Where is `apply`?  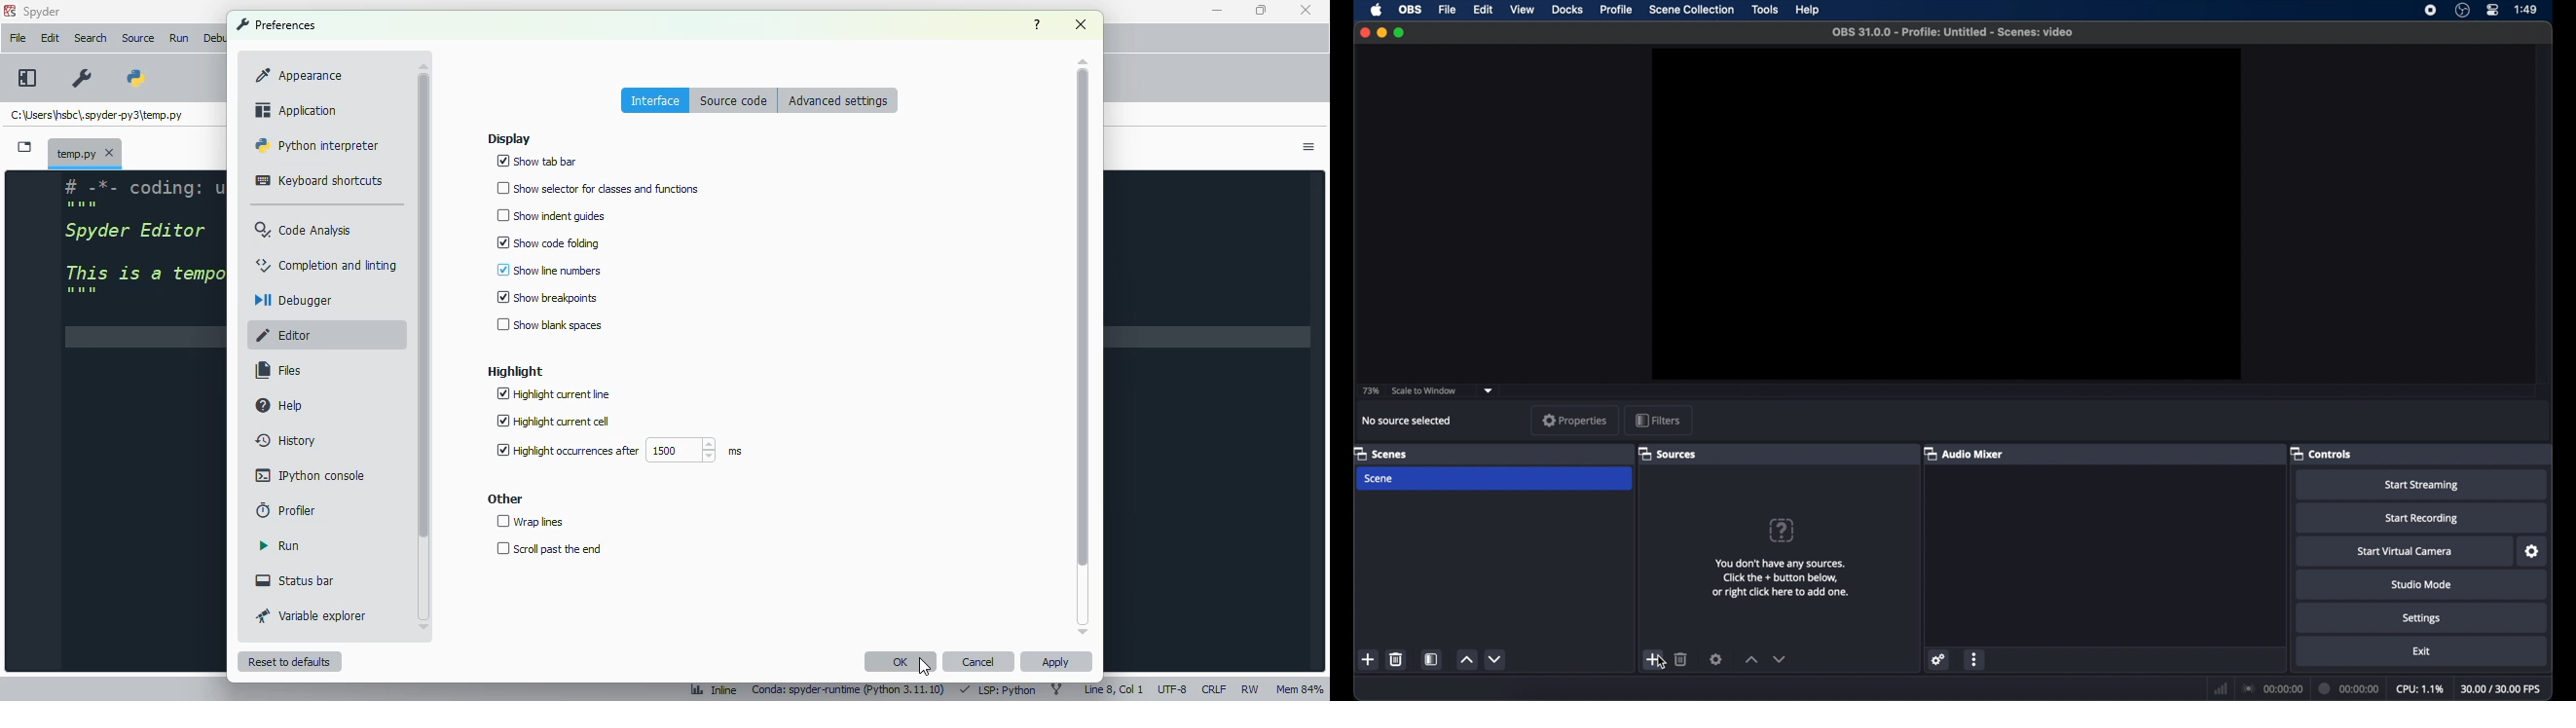
apply is located at coordinates (1057, 661).